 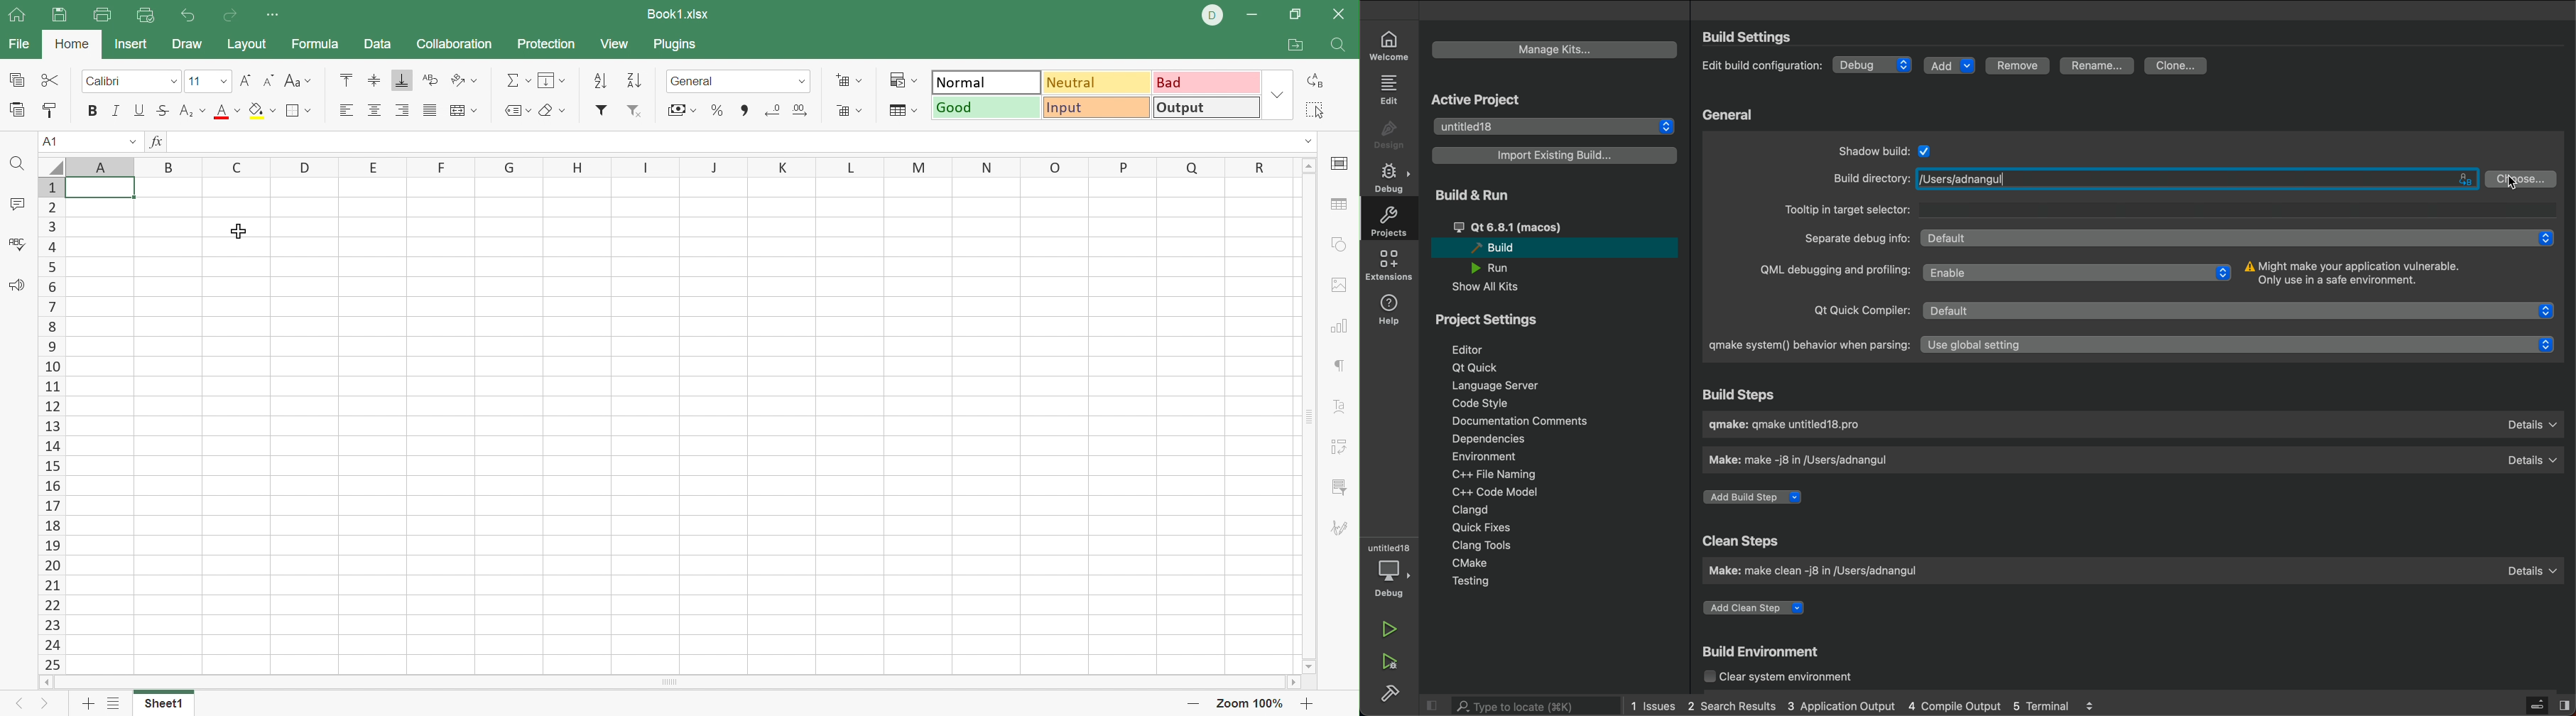 What do you see at coordinates (1767, 606) in the screenshot?
I see `add clean step` at bounding box center [1767, 606].